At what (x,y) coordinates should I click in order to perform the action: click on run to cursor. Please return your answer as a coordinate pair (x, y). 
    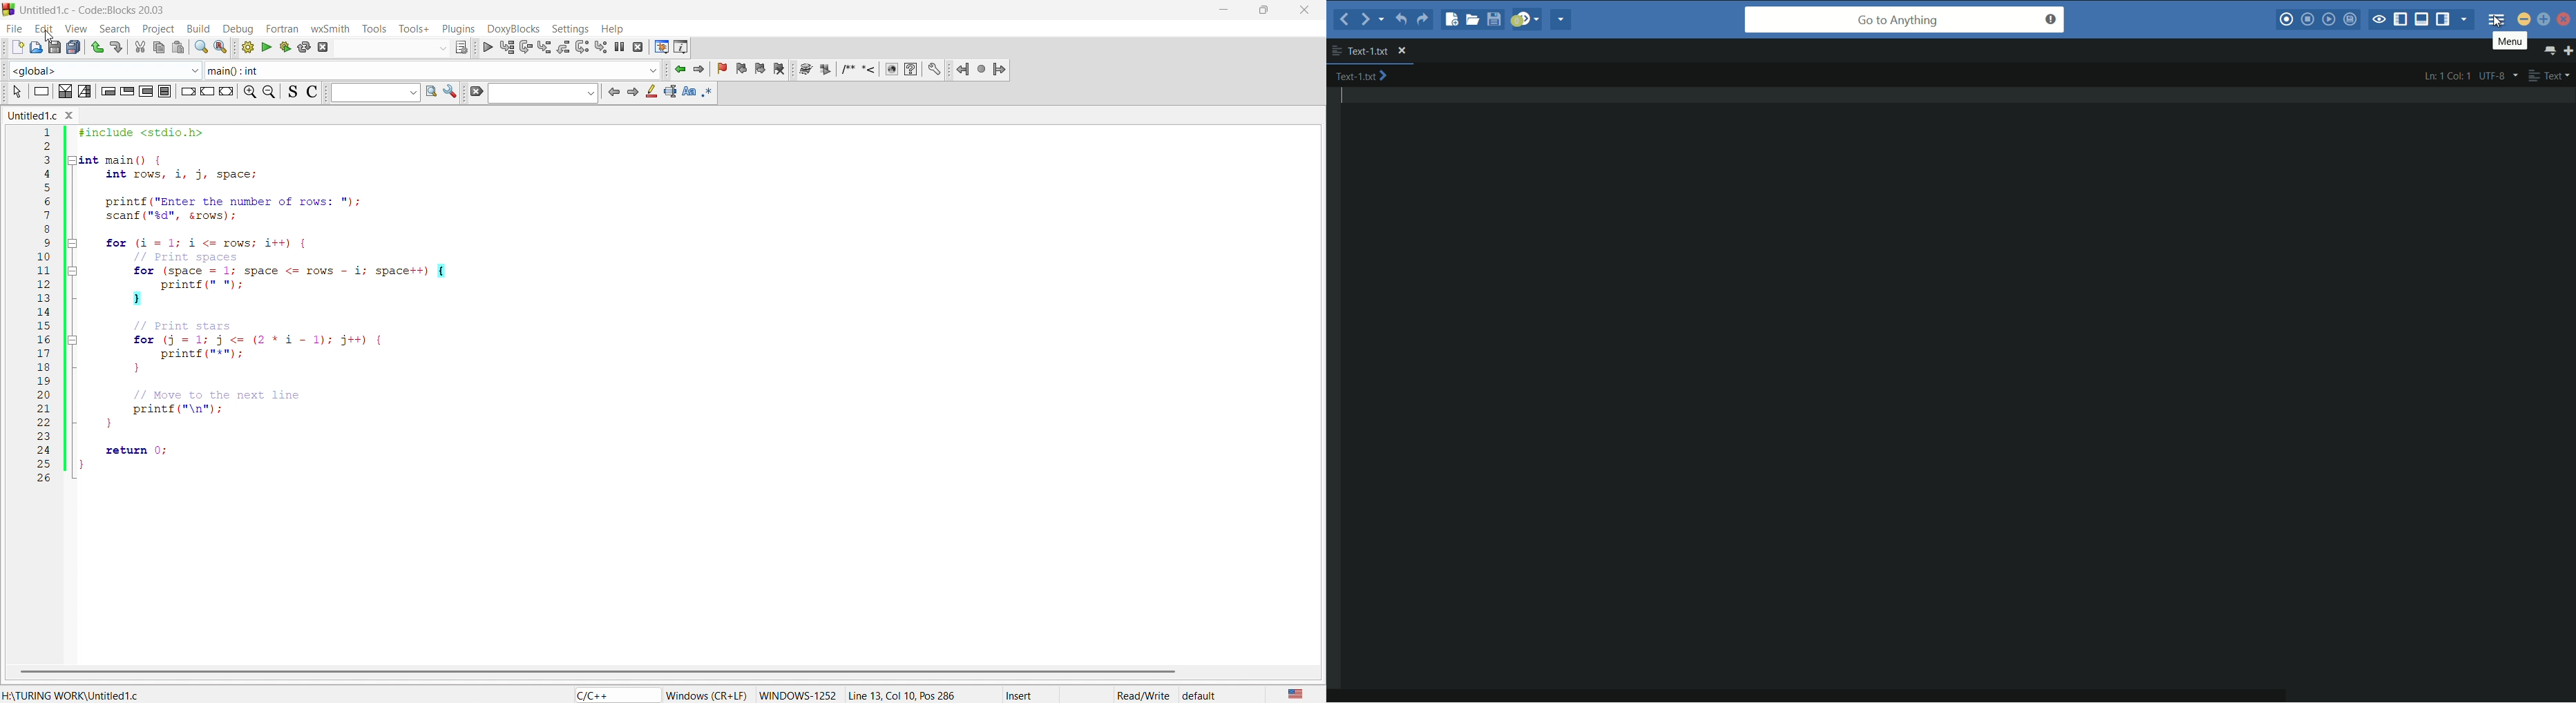
    Looking at the image, I should click on (506, 47).